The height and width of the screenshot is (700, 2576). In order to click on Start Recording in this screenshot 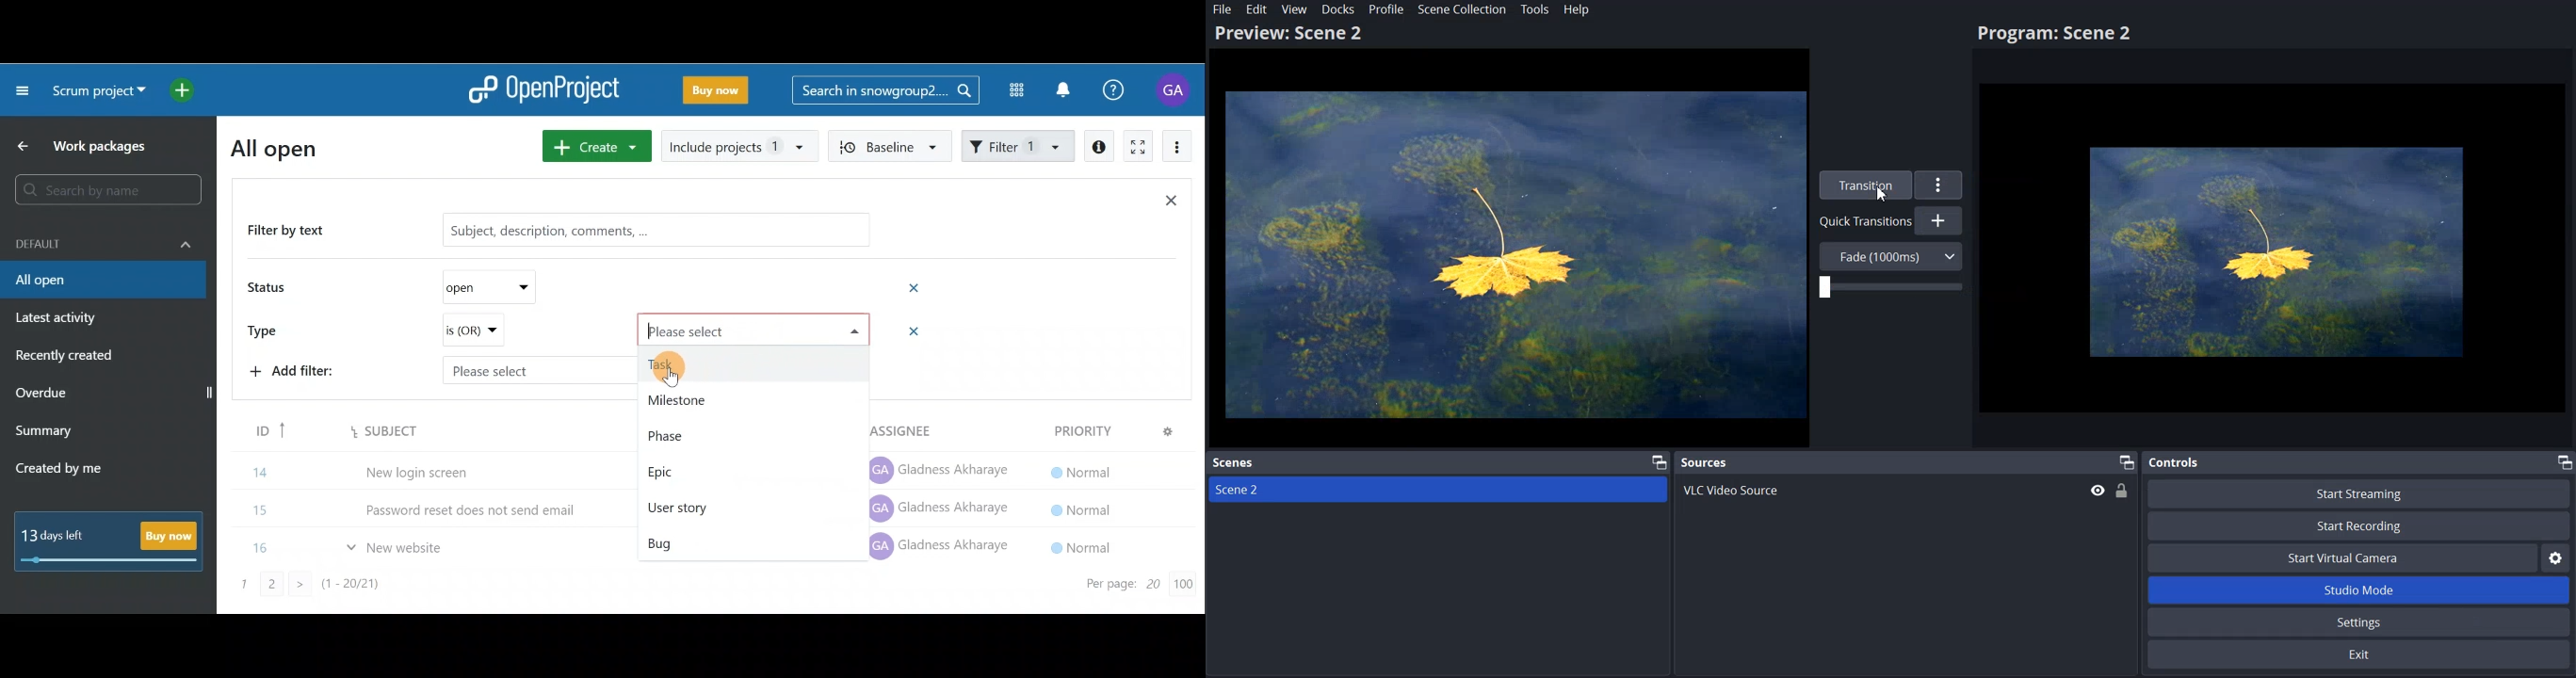, I will do `click(2359, 525)`.